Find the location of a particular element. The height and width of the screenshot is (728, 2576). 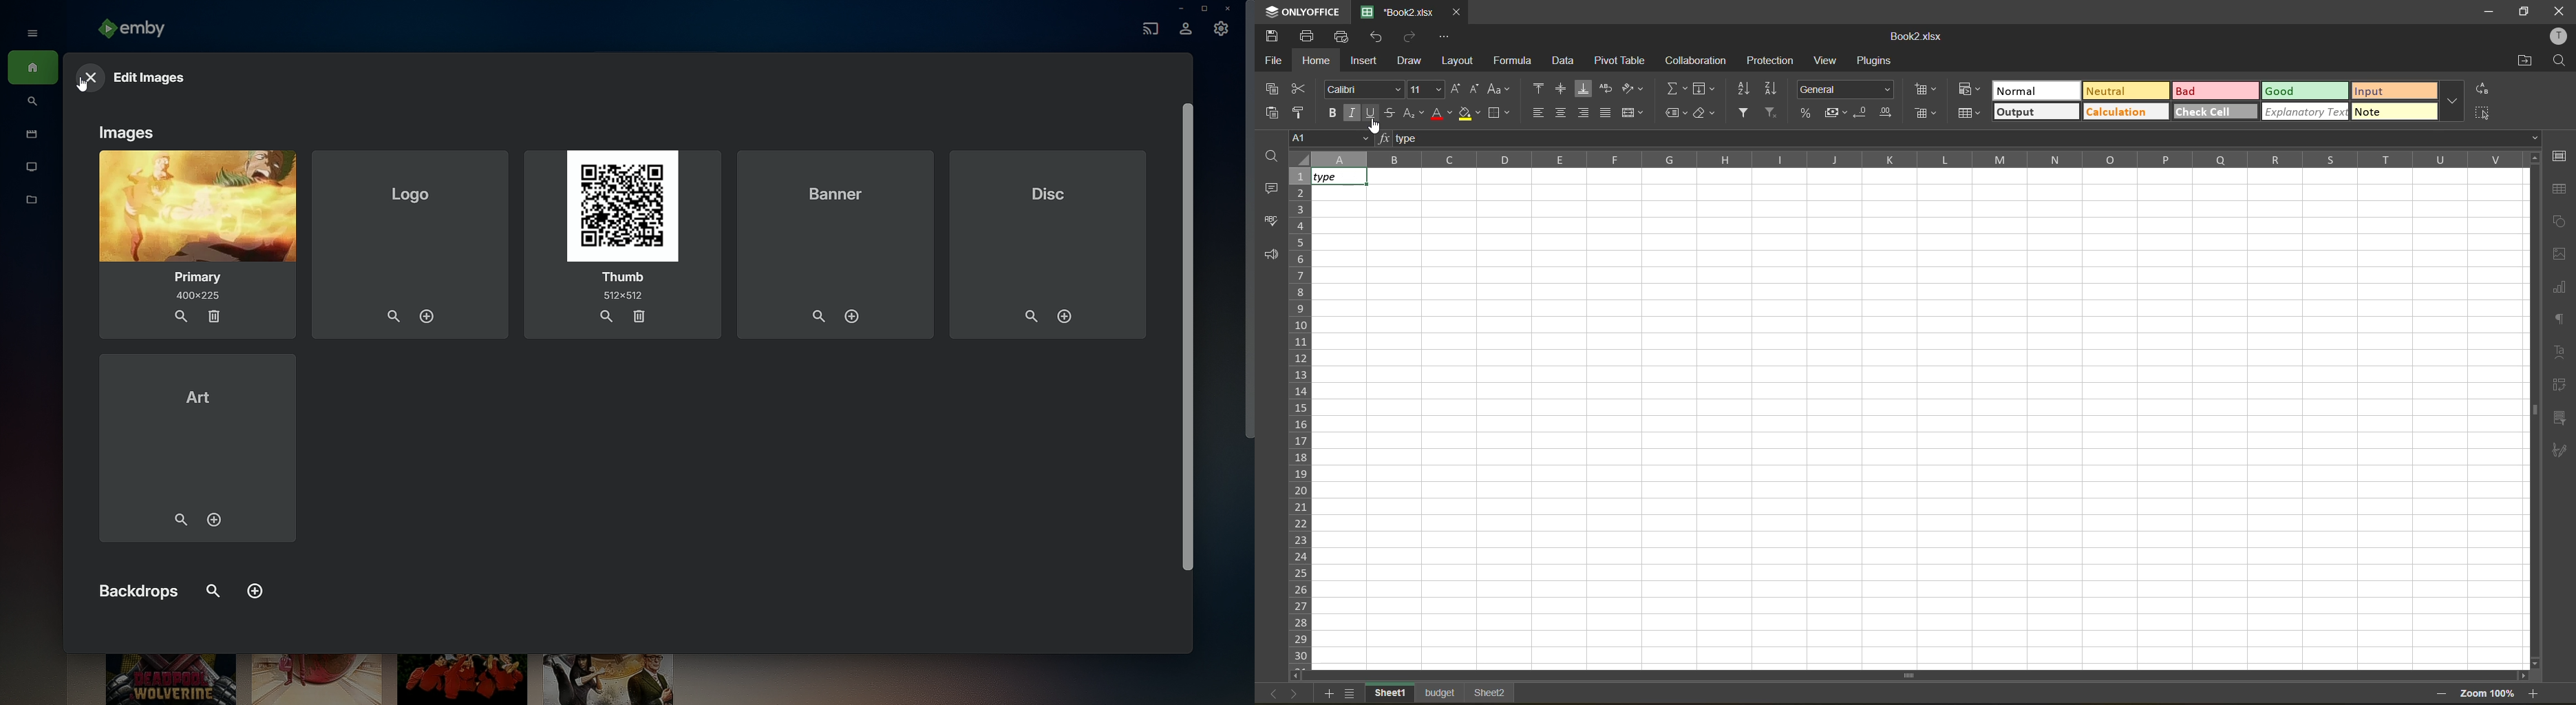

borders is located at coordinates (1498, 115).